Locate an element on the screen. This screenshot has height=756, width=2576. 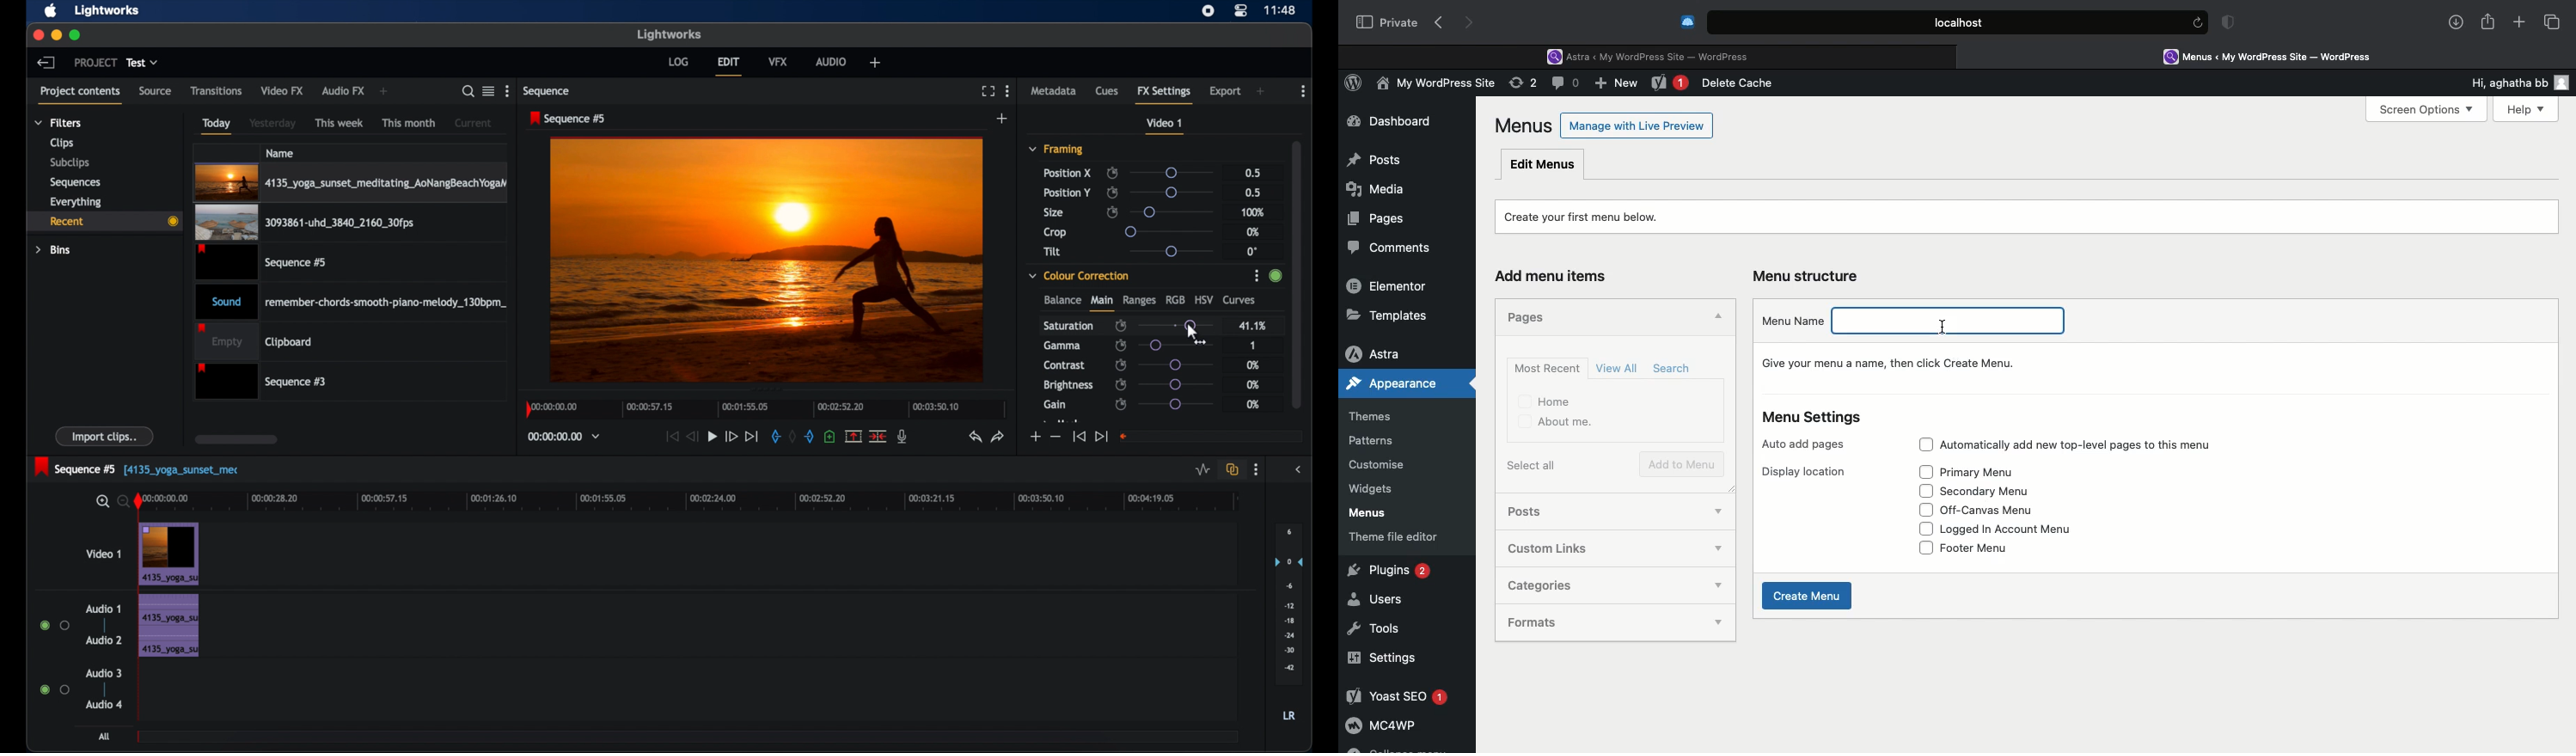
1 is located at coordinates (1252, 345).